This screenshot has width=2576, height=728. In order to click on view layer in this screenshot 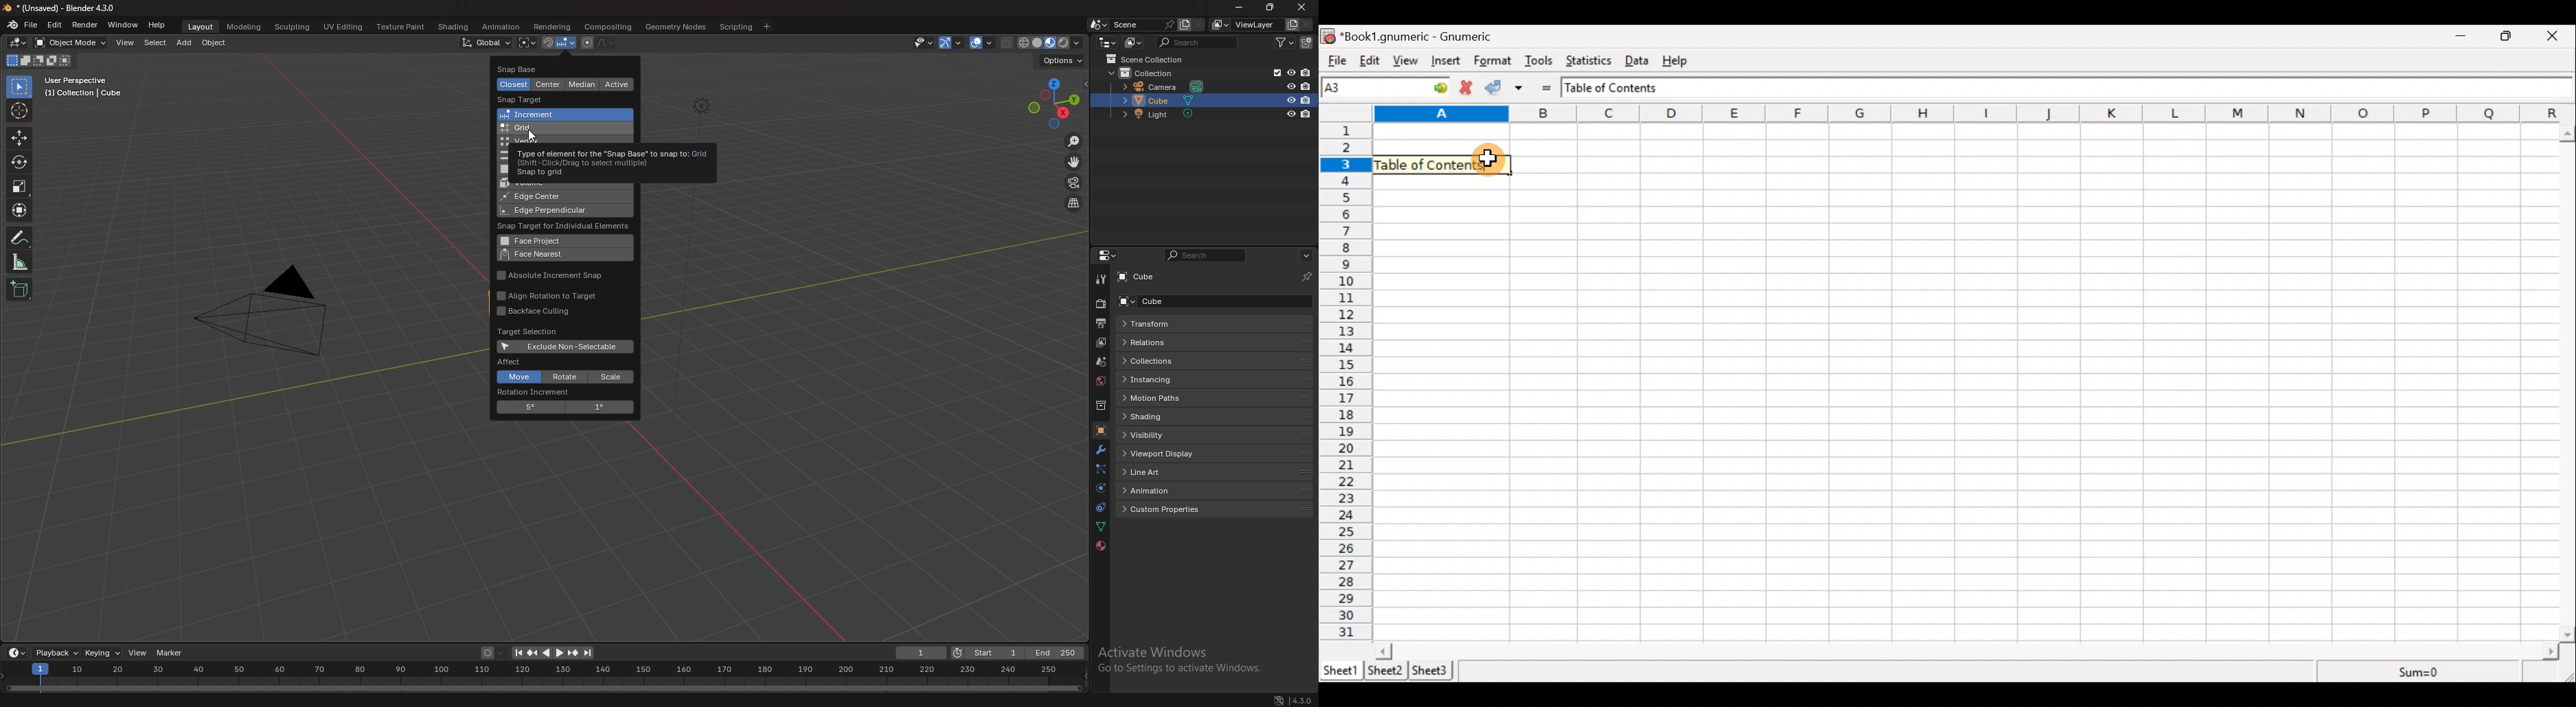, I will do `click(1099, 343)`.